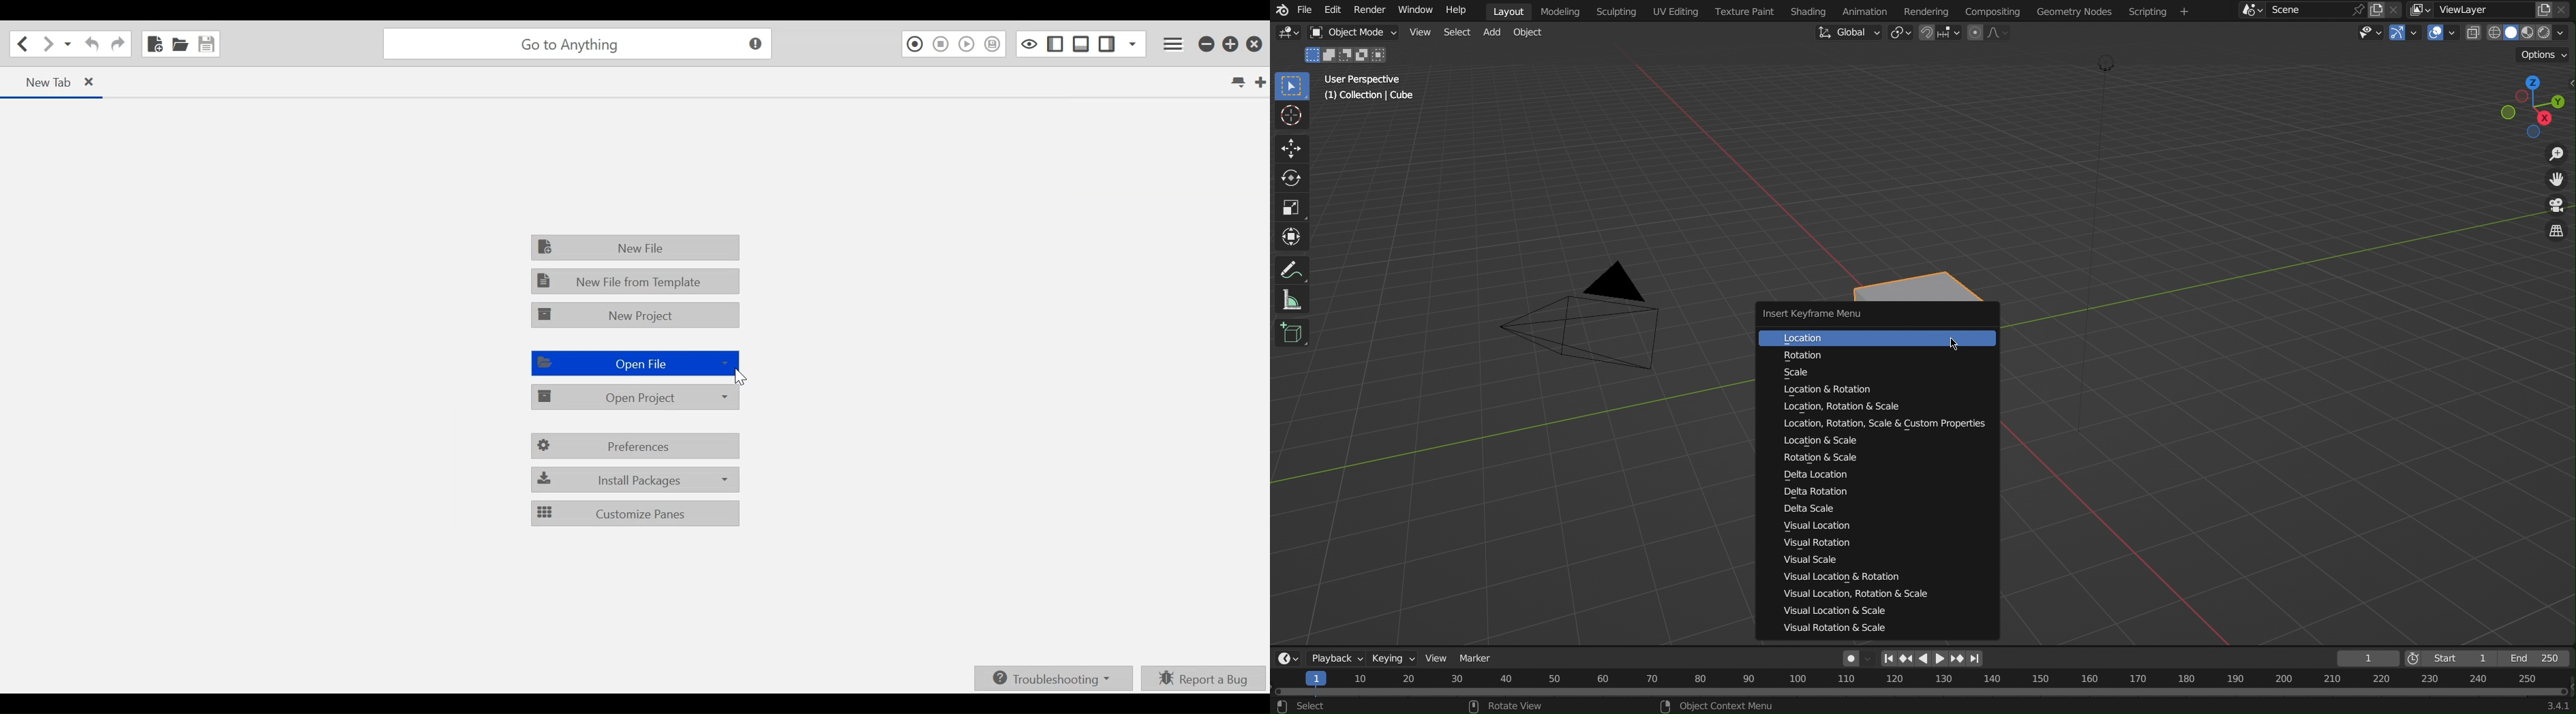 This screenshot has width=2576, height=728. I want to click on next, so click(1958, 659).